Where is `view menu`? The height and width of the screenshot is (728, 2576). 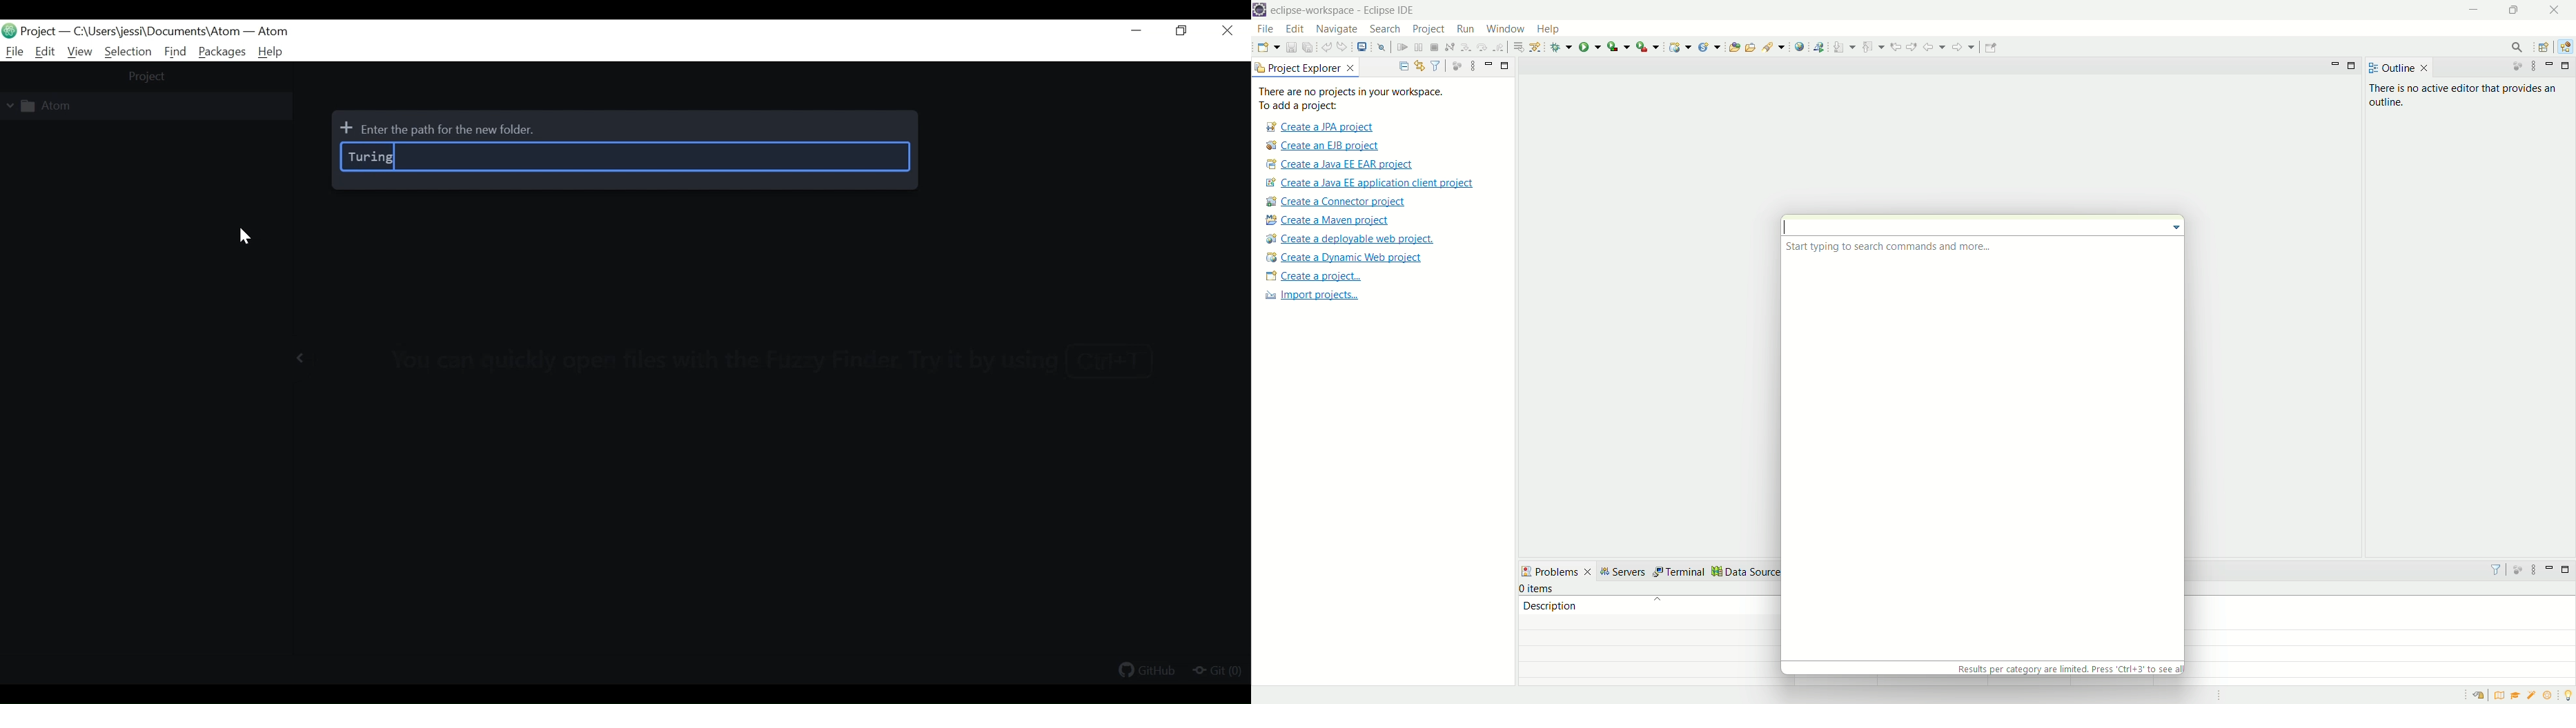 view menu is located at coordinates (2535, 568).